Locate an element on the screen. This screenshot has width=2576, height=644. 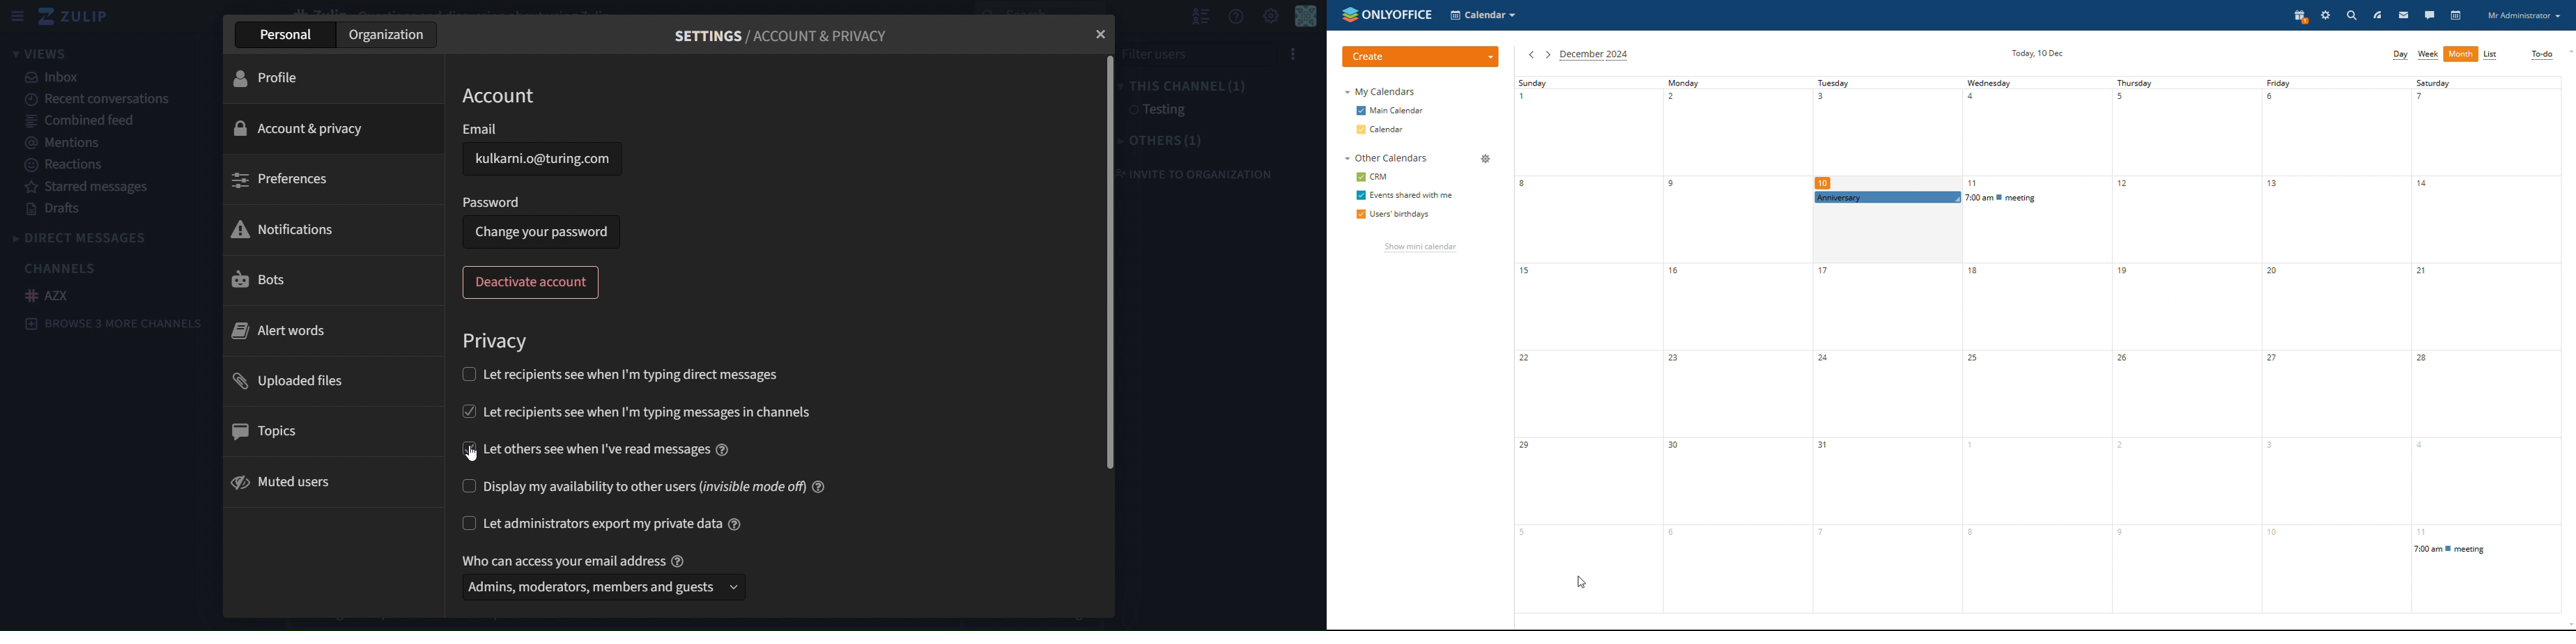
present is located at coordinates (2300, 17).